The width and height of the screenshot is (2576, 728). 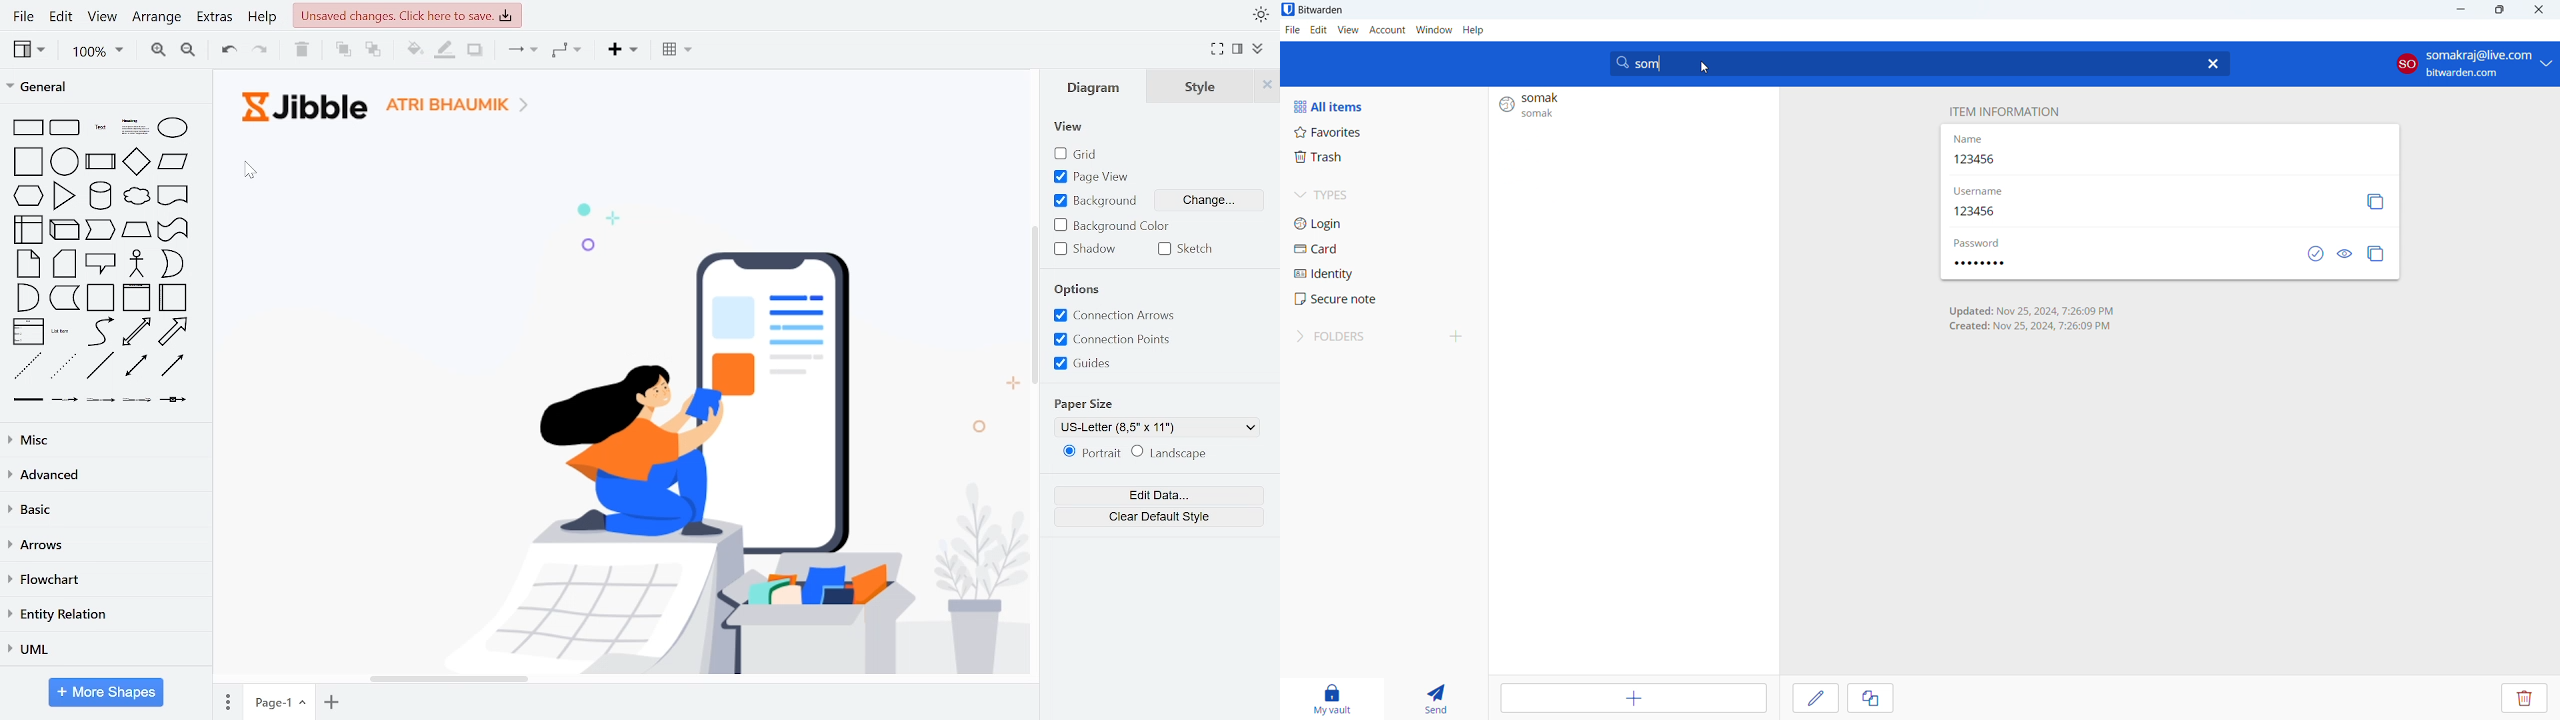 I want to click on redo, so click(x=262, y=50).